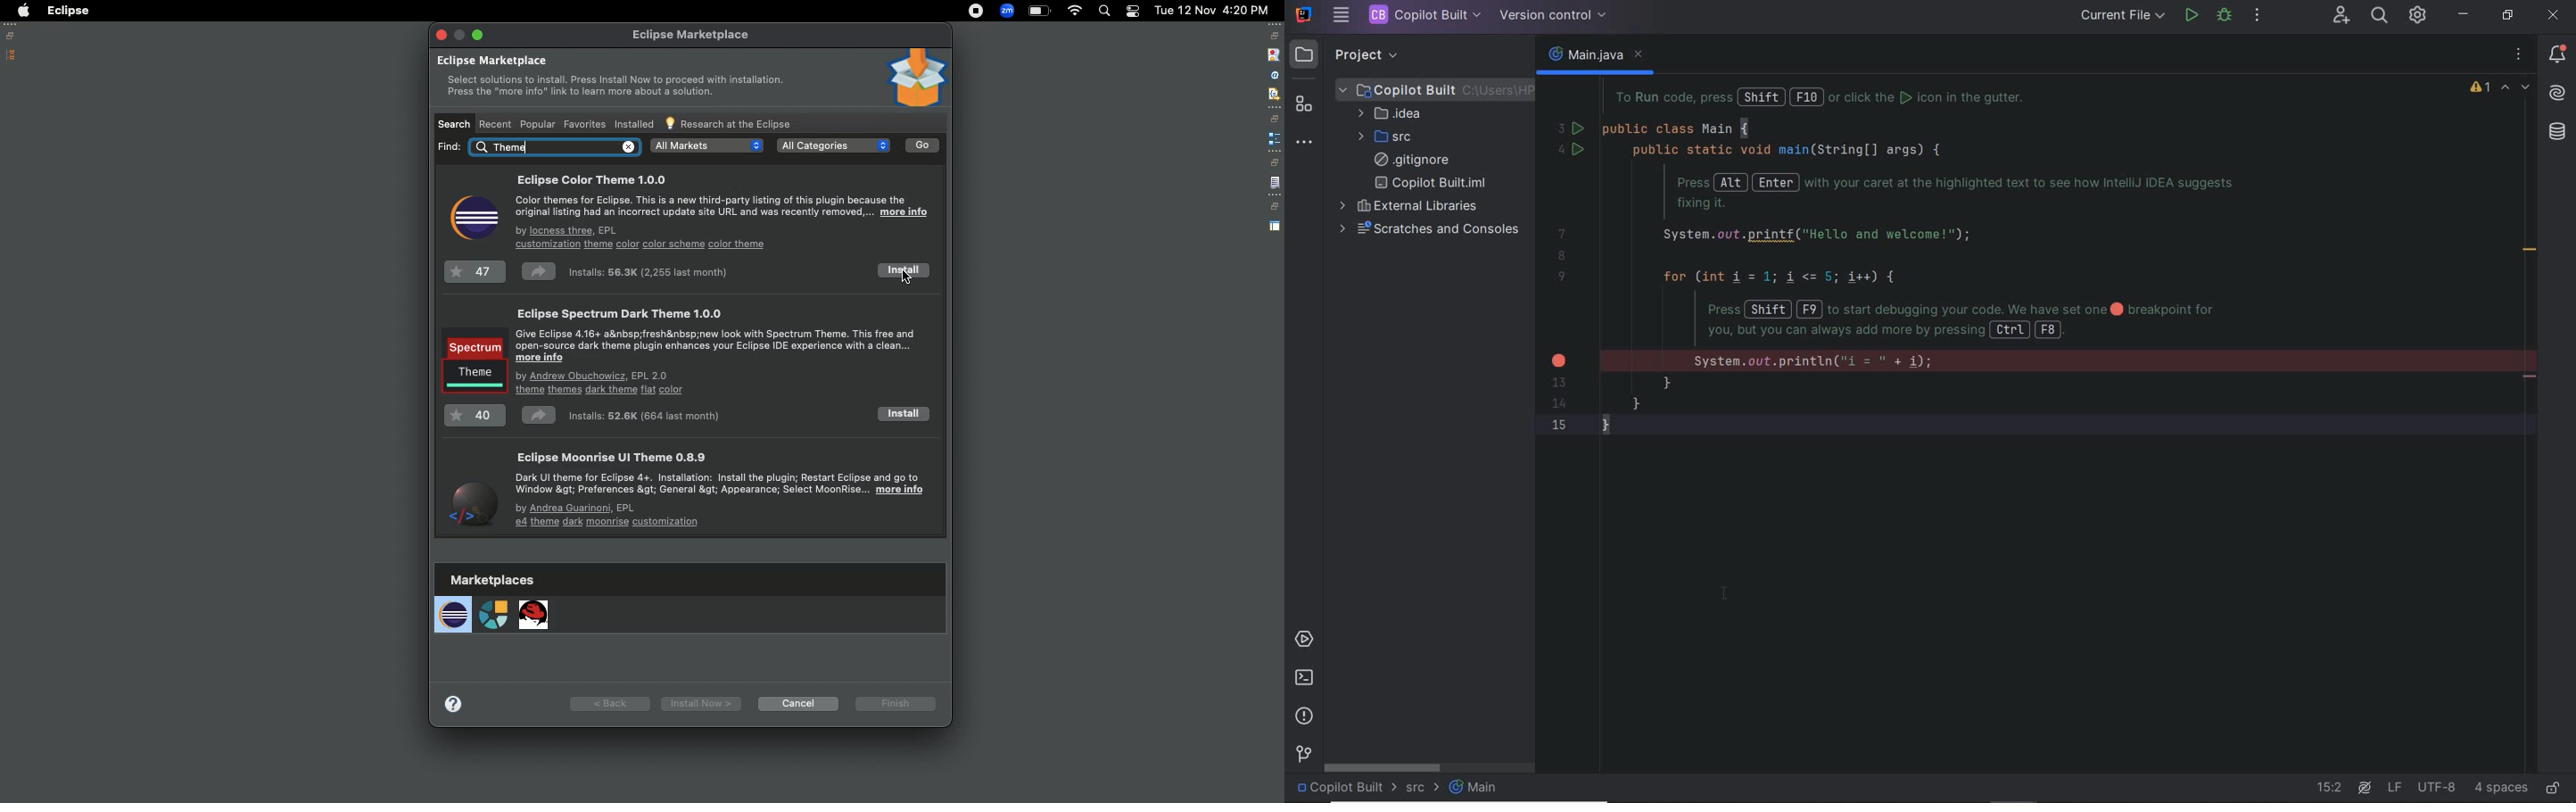  What do you see at coordinates (2363, 788) in the screenshot?
I see `AI Assistant` at bounding box center [2363, 788].